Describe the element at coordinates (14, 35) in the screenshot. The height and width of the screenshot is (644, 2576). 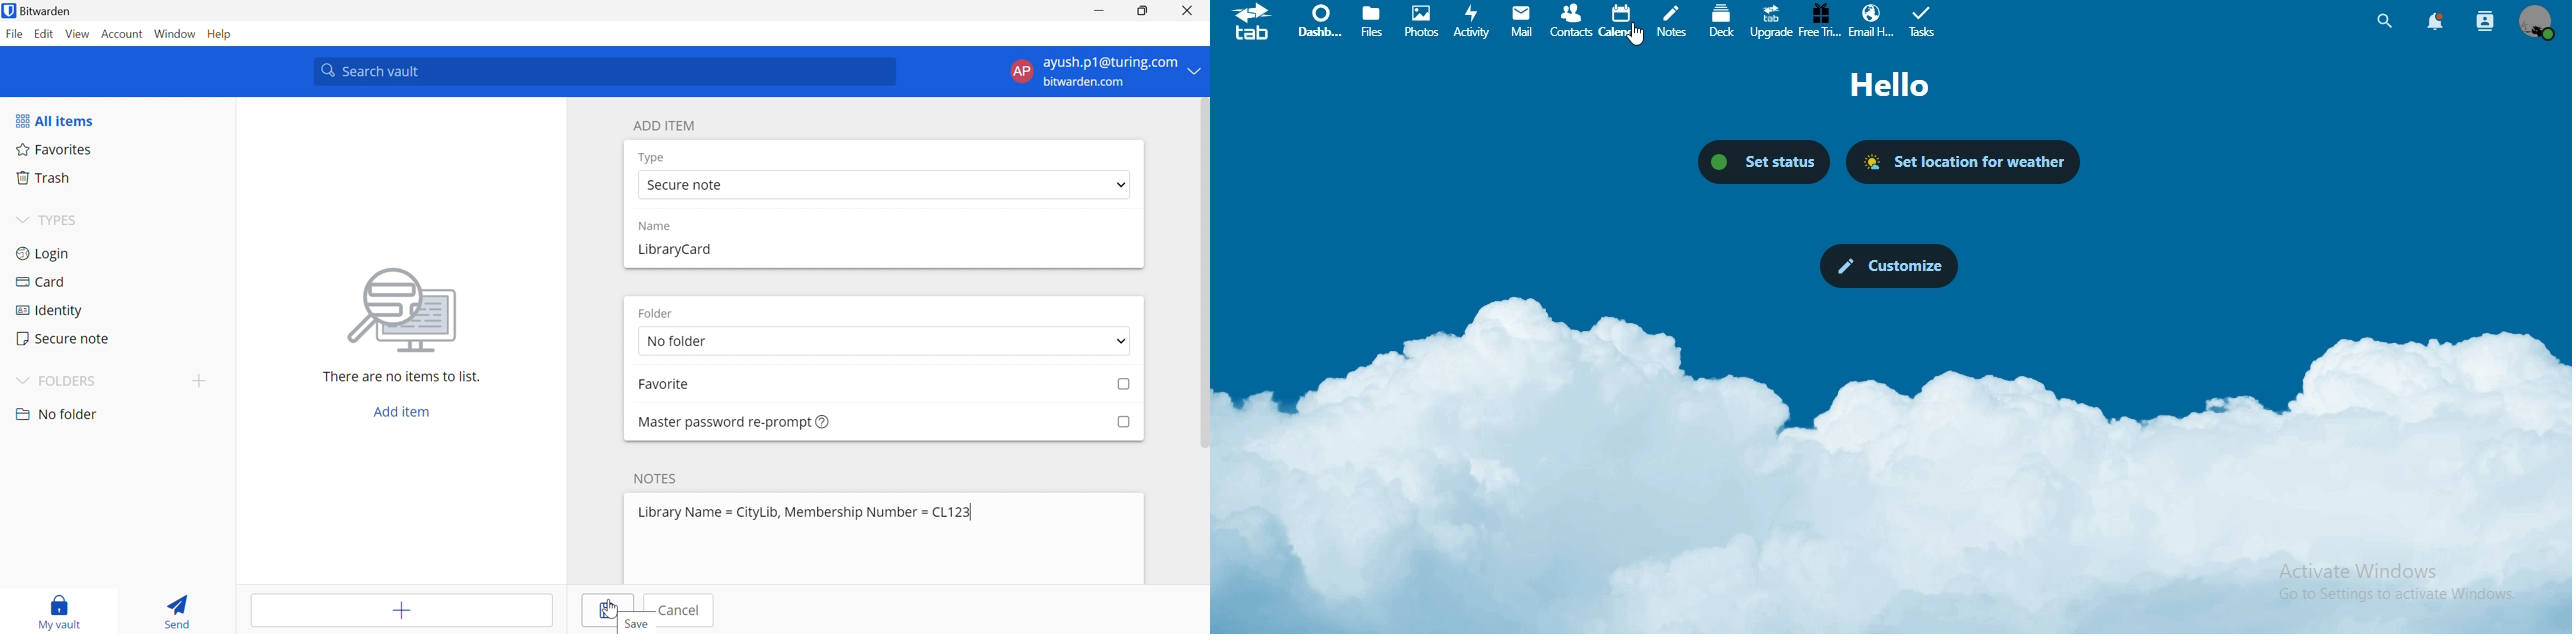
I see `File` at that location.